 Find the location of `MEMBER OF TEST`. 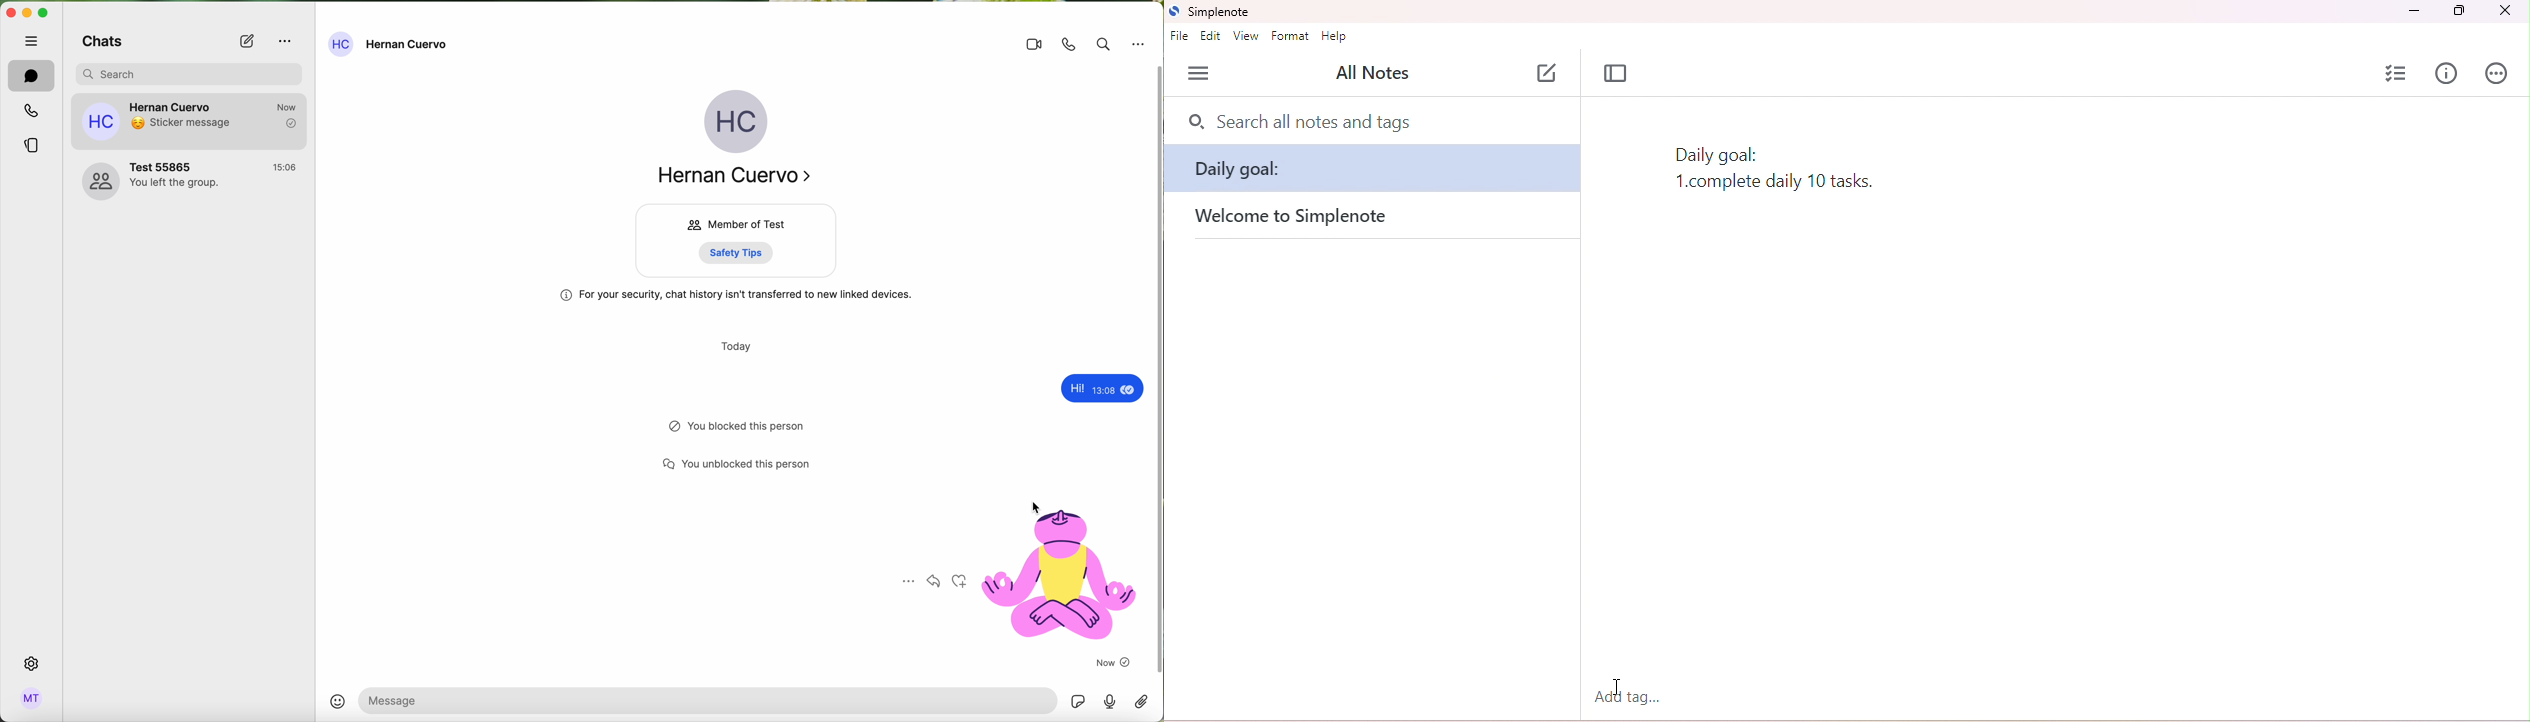

MEMBER OF TEST is located at coordinates (737, 224).